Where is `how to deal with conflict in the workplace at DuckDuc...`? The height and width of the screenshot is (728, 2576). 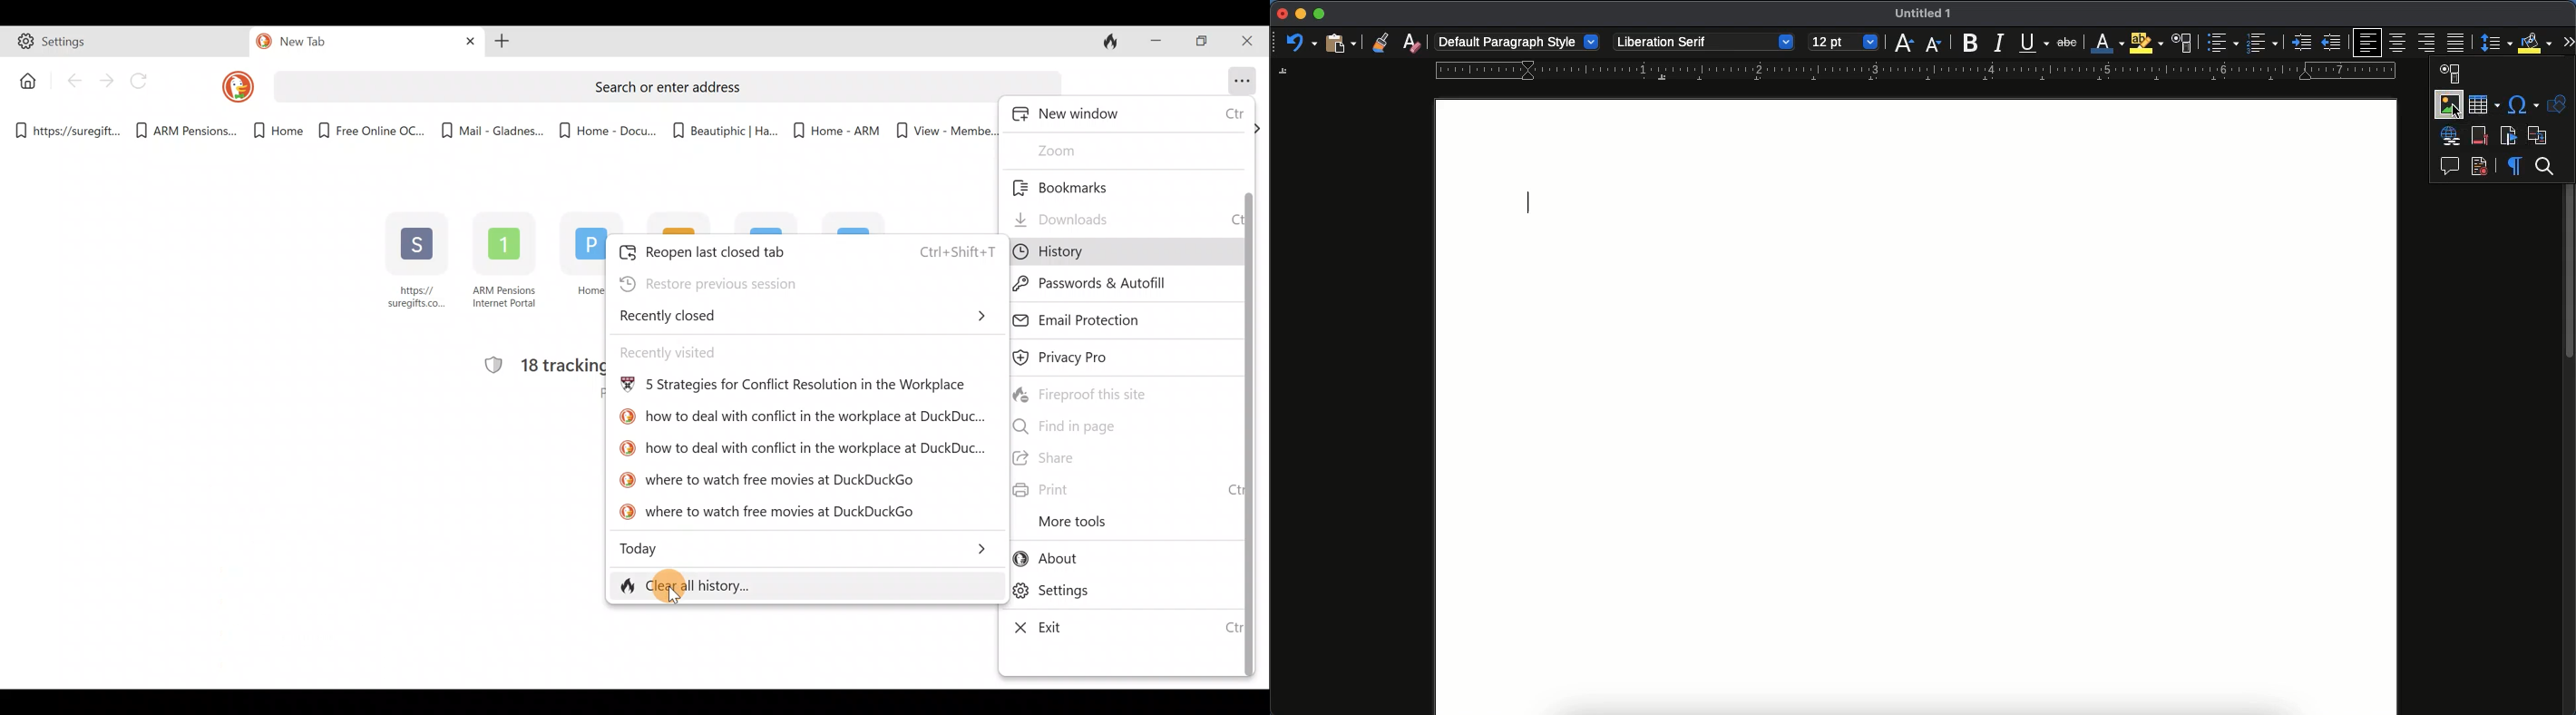
how to deal with conflict in the workplace at DuckDuc... is located at coordinates (801, 419).